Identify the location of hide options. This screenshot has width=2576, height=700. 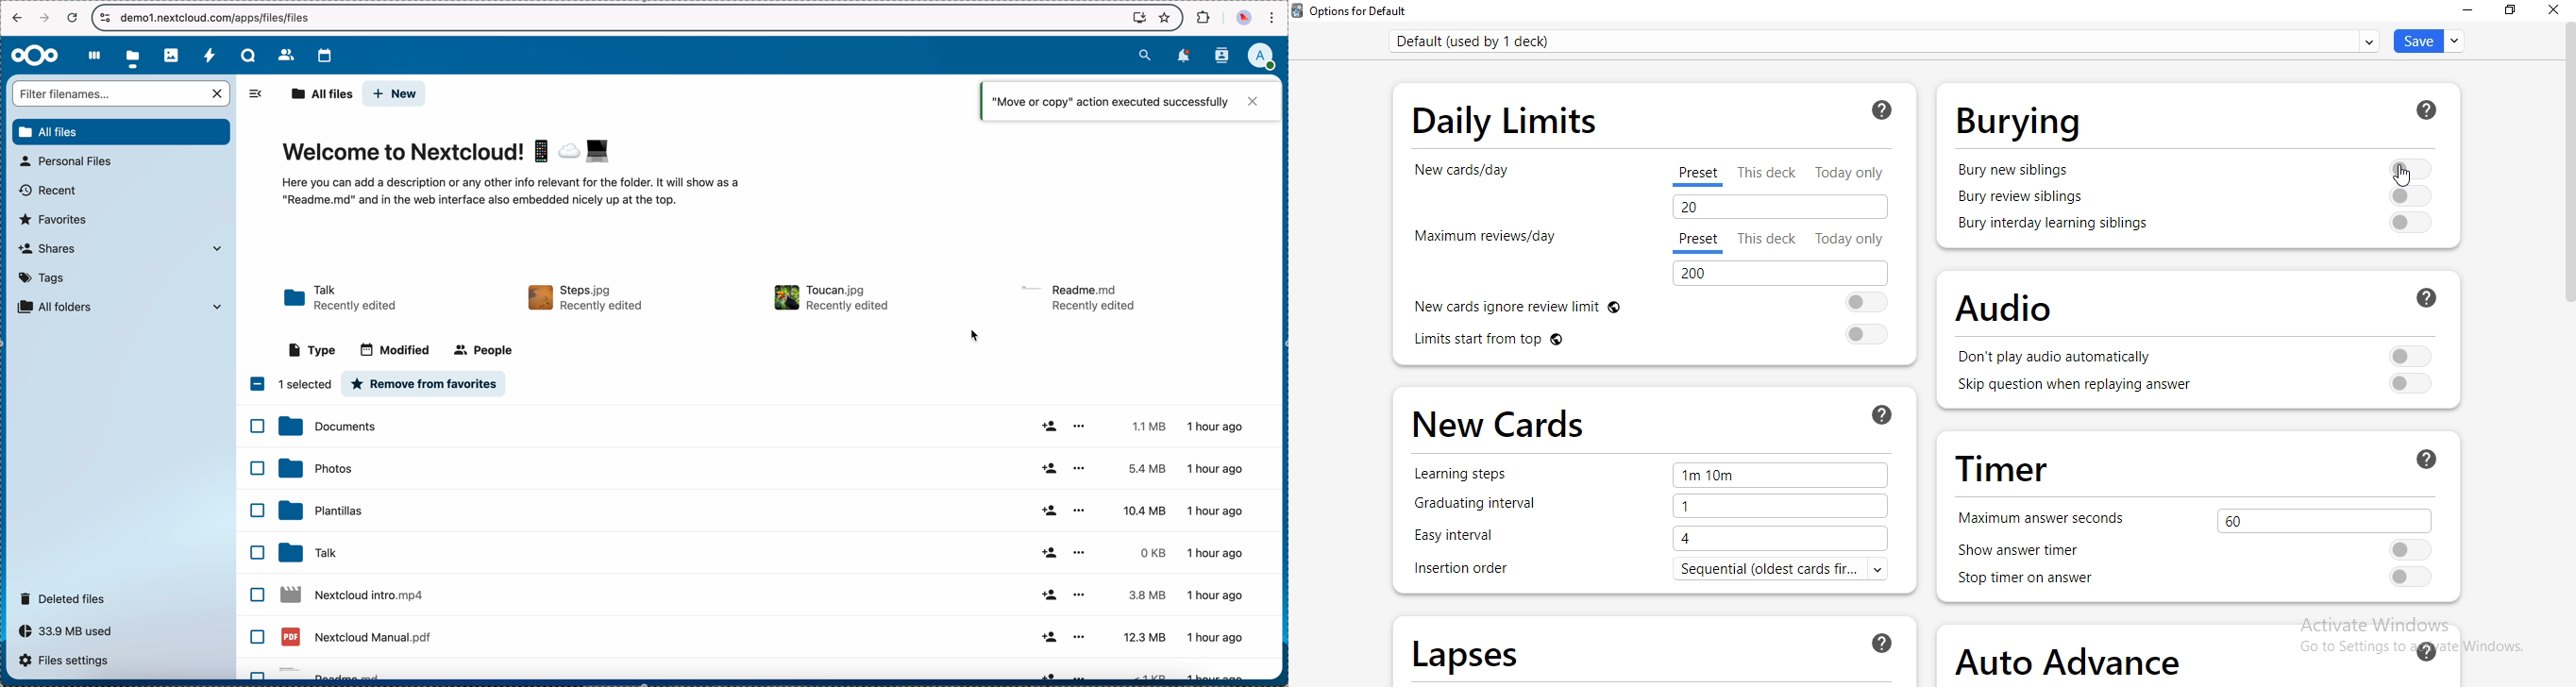
(260, 94).